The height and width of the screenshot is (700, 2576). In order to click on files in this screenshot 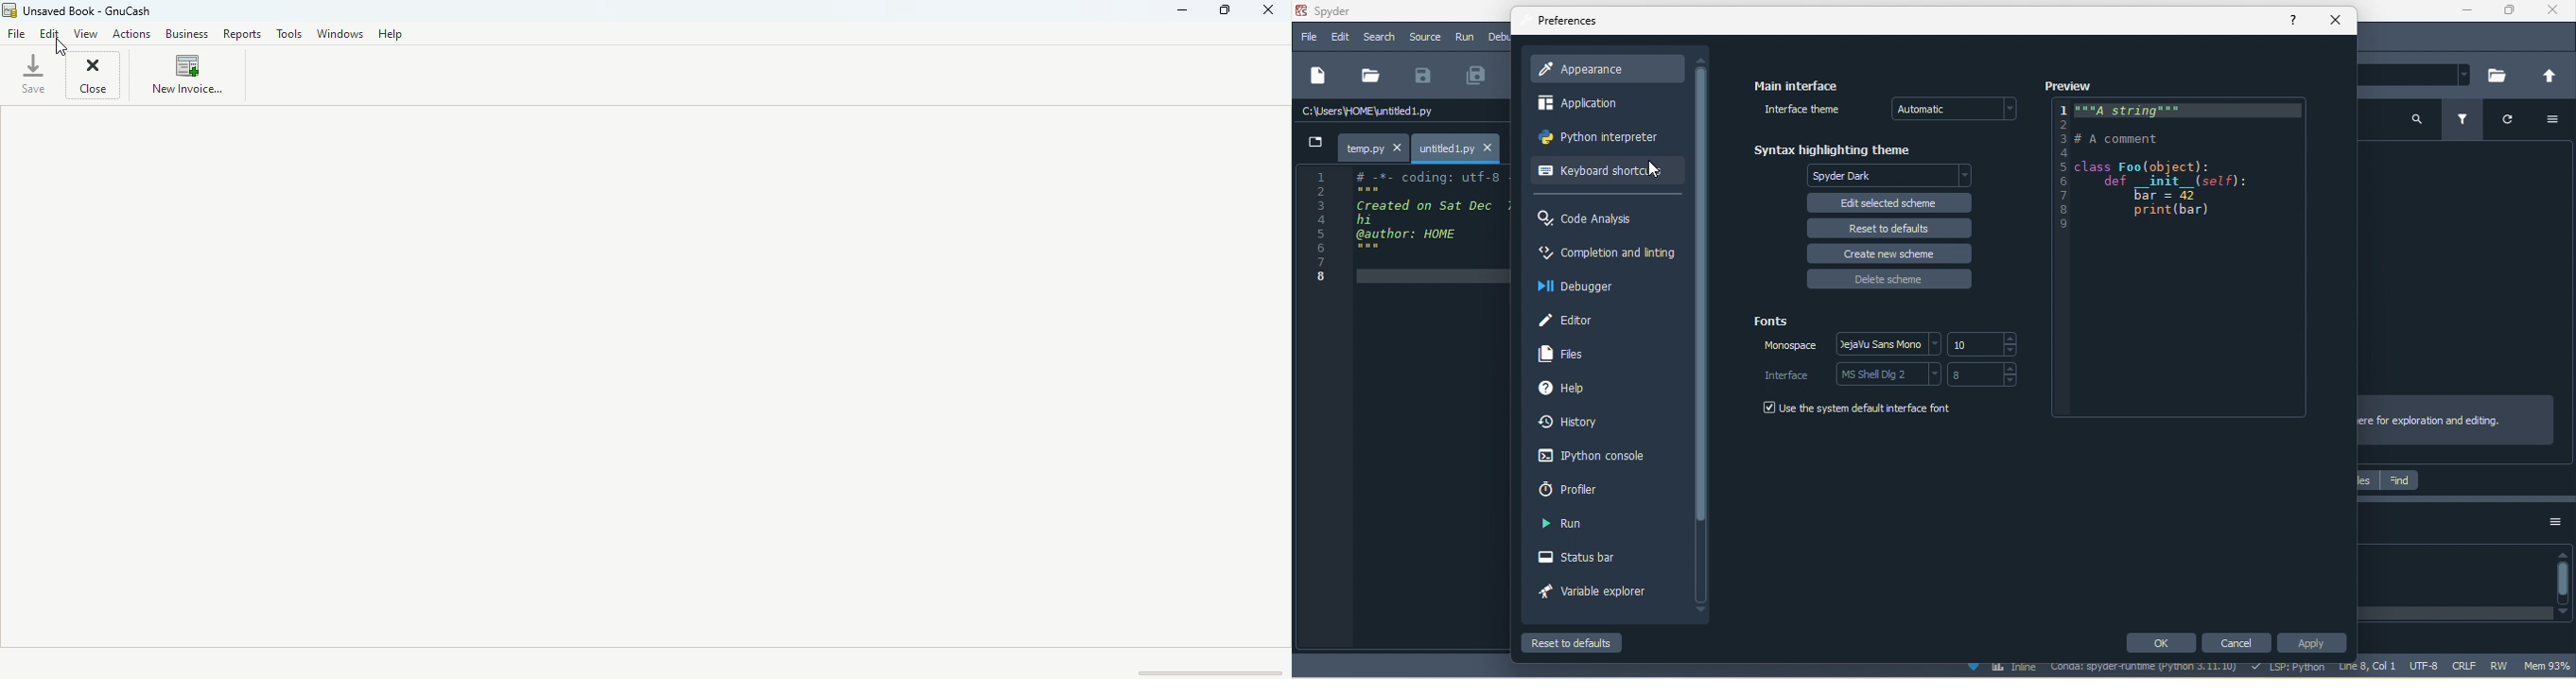, I will do `click(1566, 354)`.